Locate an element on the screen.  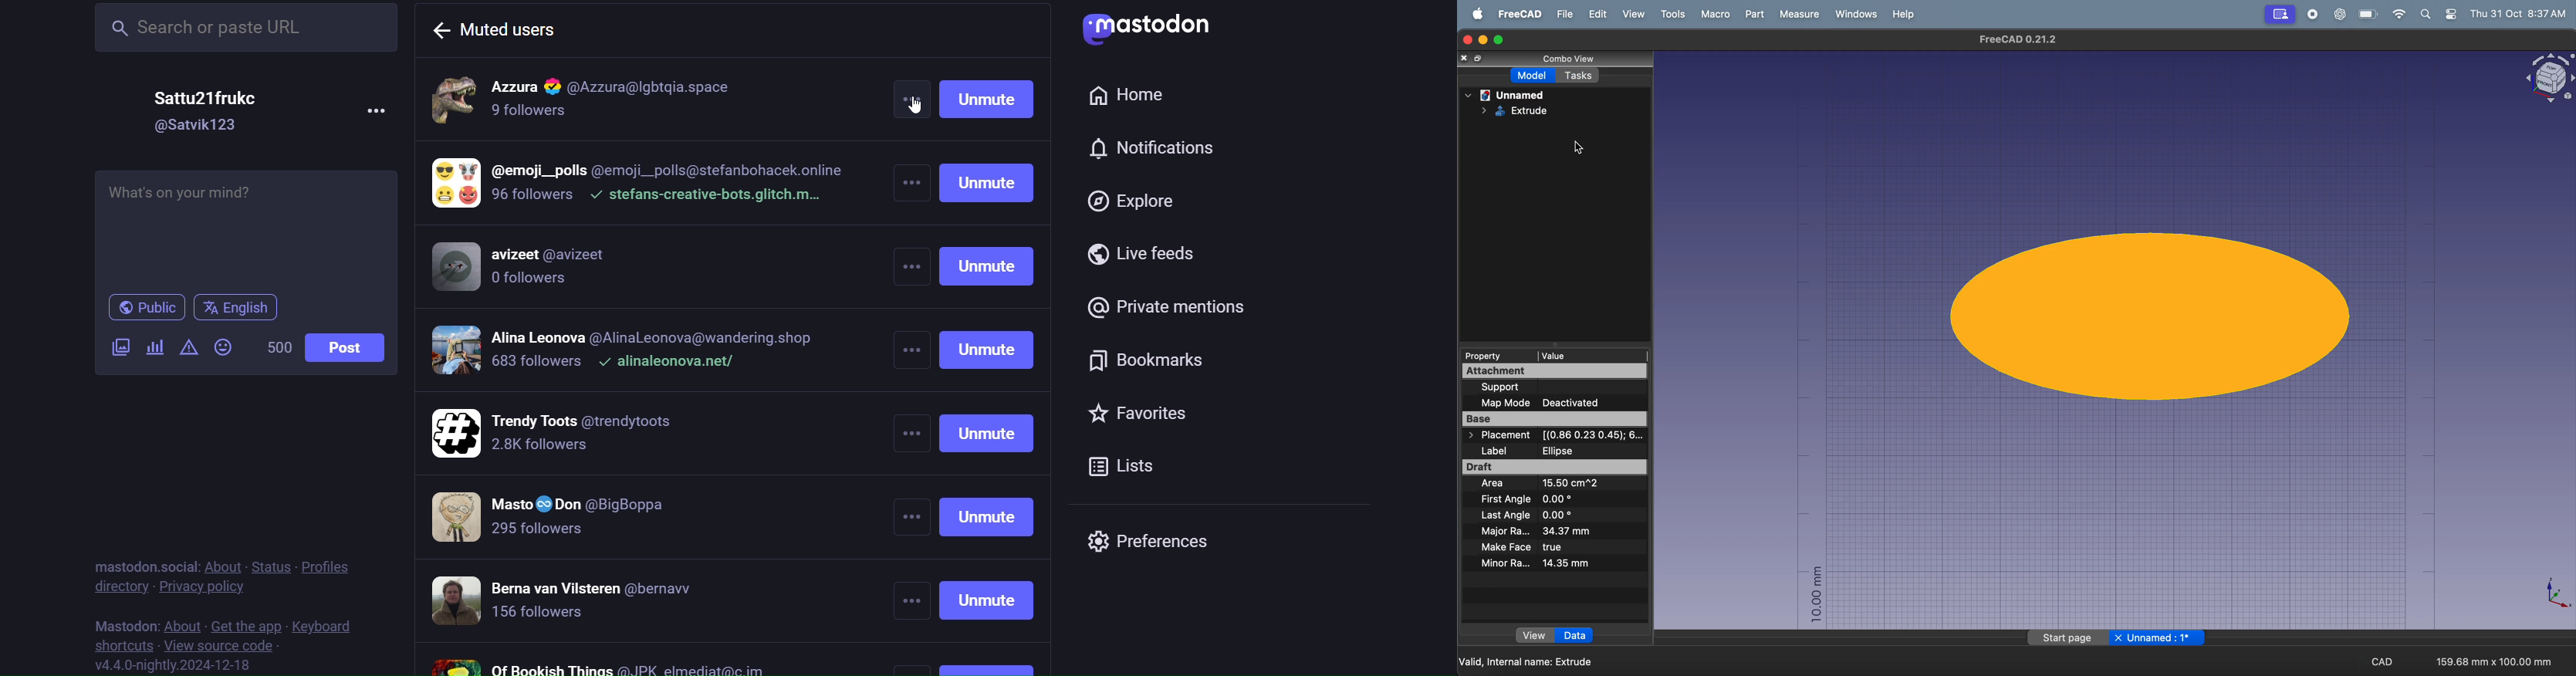
preferences is located at coordinates (1162, 540).